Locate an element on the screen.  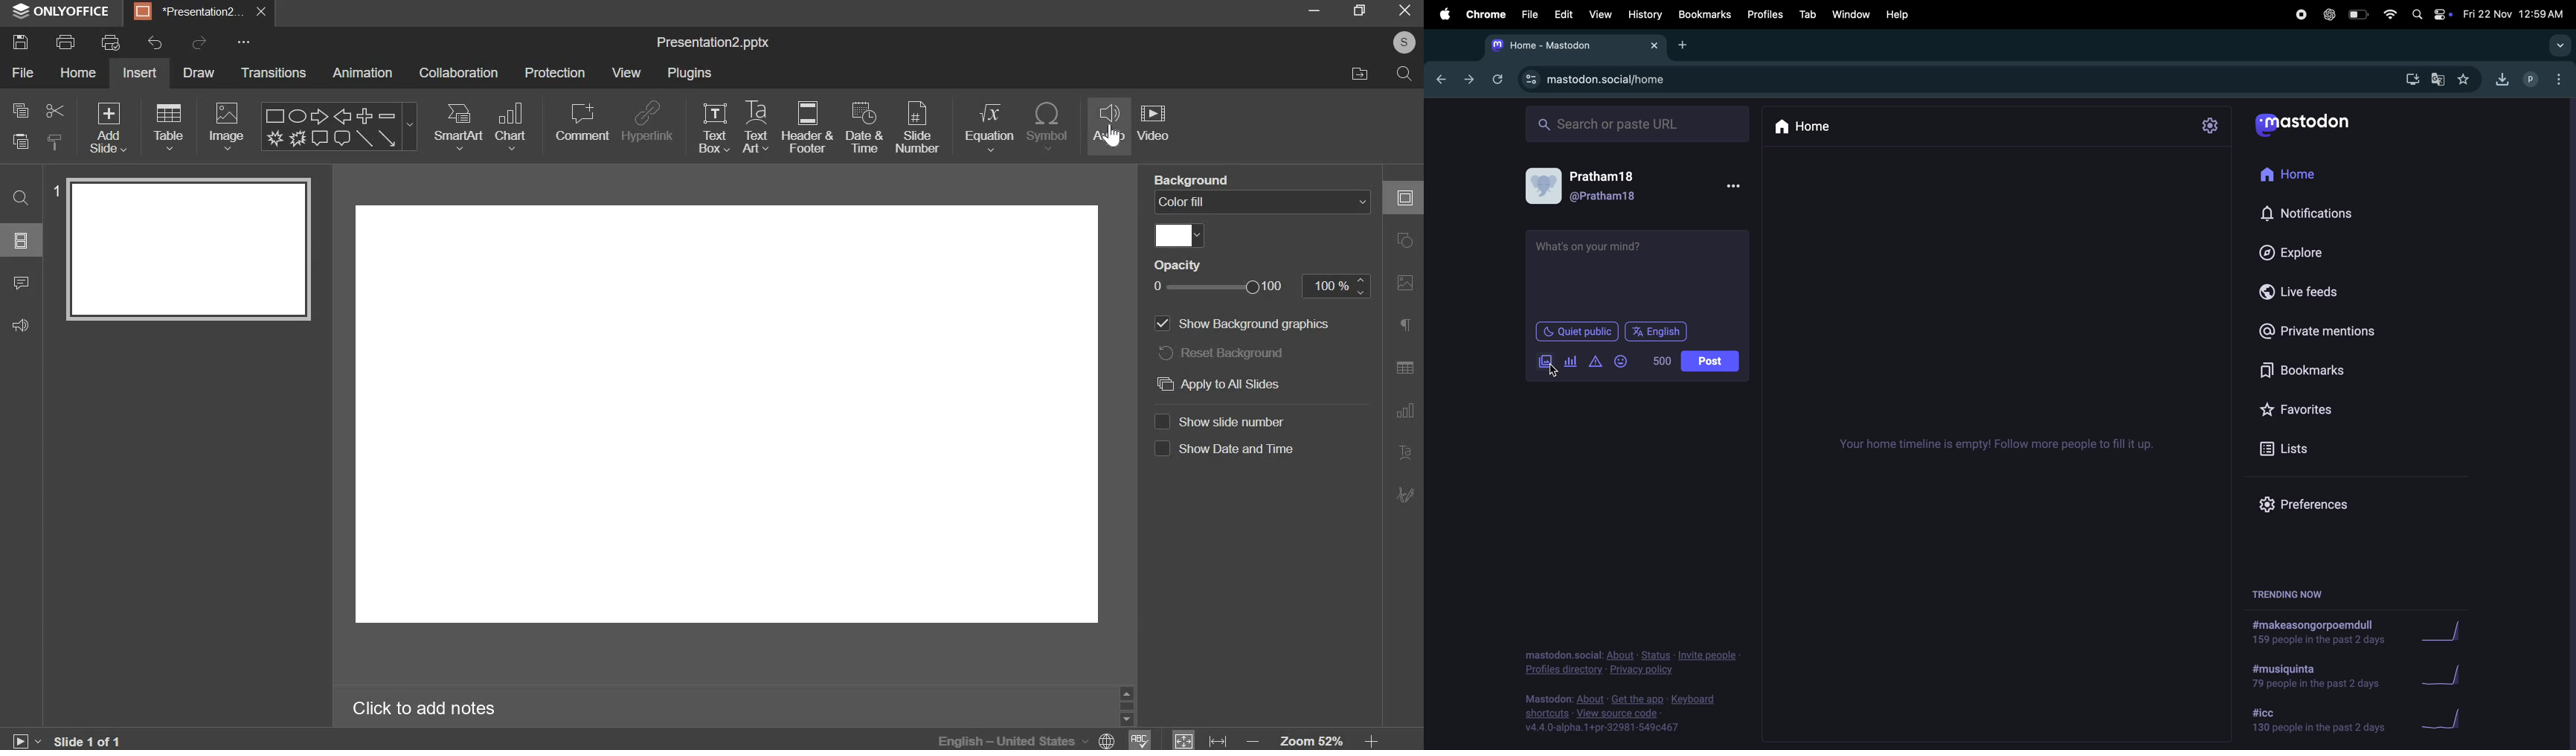
content warning is located at coordinates (1595, 363).